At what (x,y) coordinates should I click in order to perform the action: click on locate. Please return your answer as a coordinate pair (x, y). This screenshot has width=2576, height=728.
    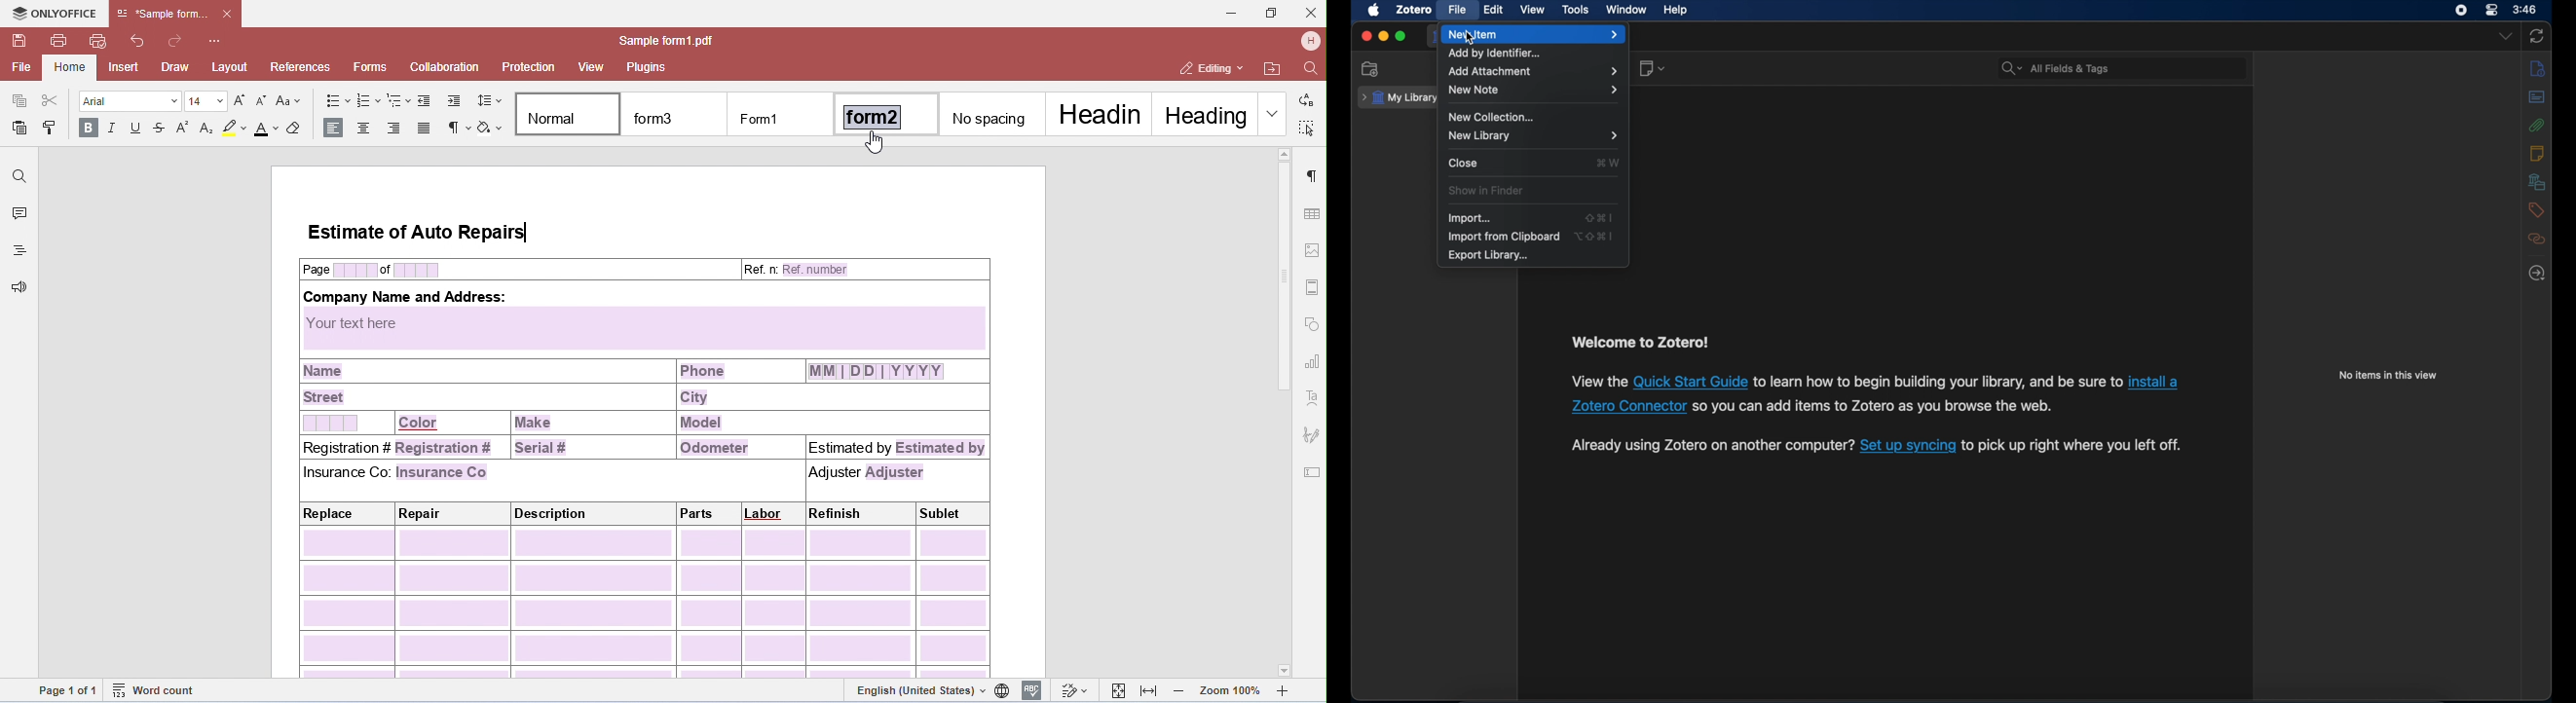
    Looking at the image, I should click on (2537, 274).